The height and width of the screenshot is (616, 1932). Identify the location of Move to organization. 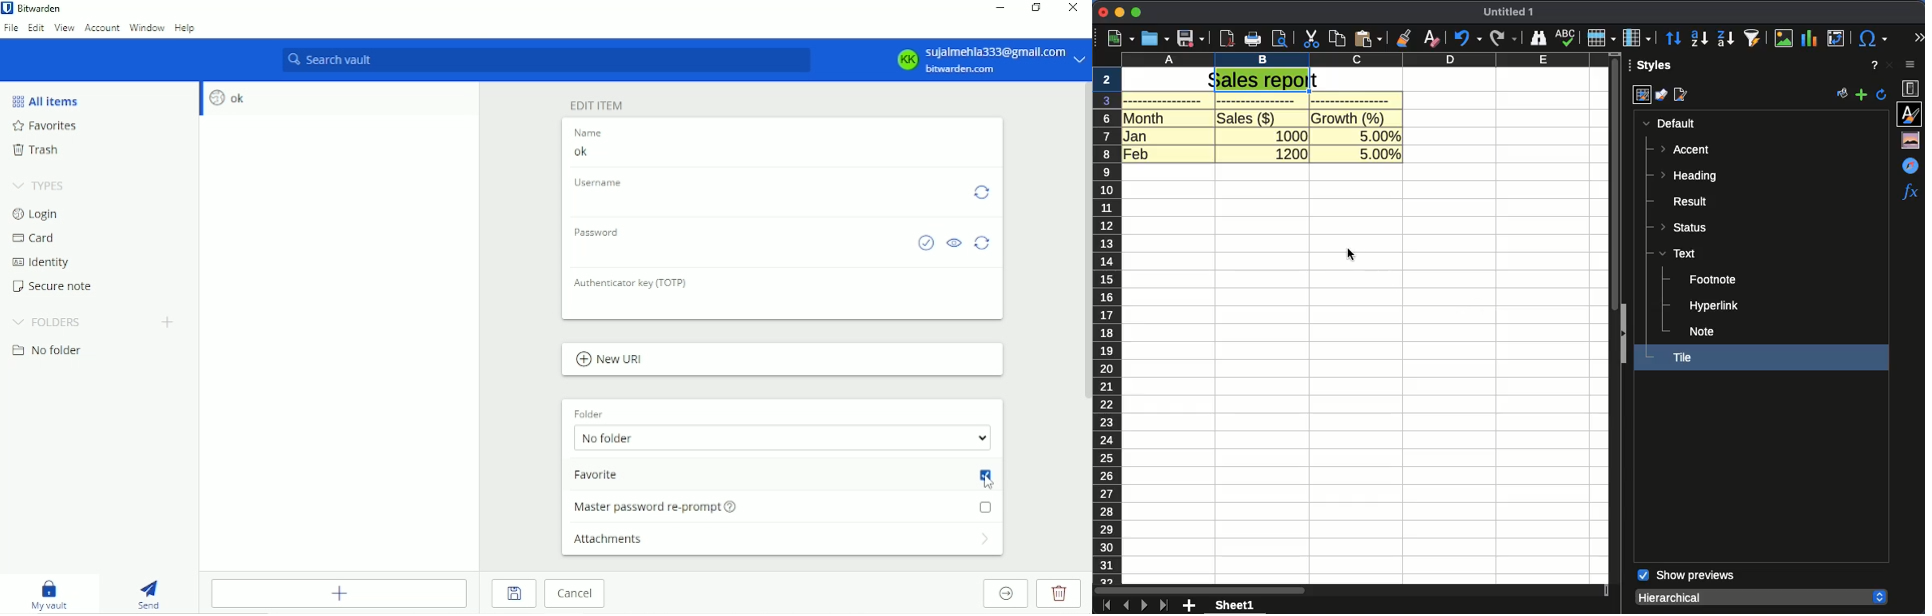
(1004, 593).